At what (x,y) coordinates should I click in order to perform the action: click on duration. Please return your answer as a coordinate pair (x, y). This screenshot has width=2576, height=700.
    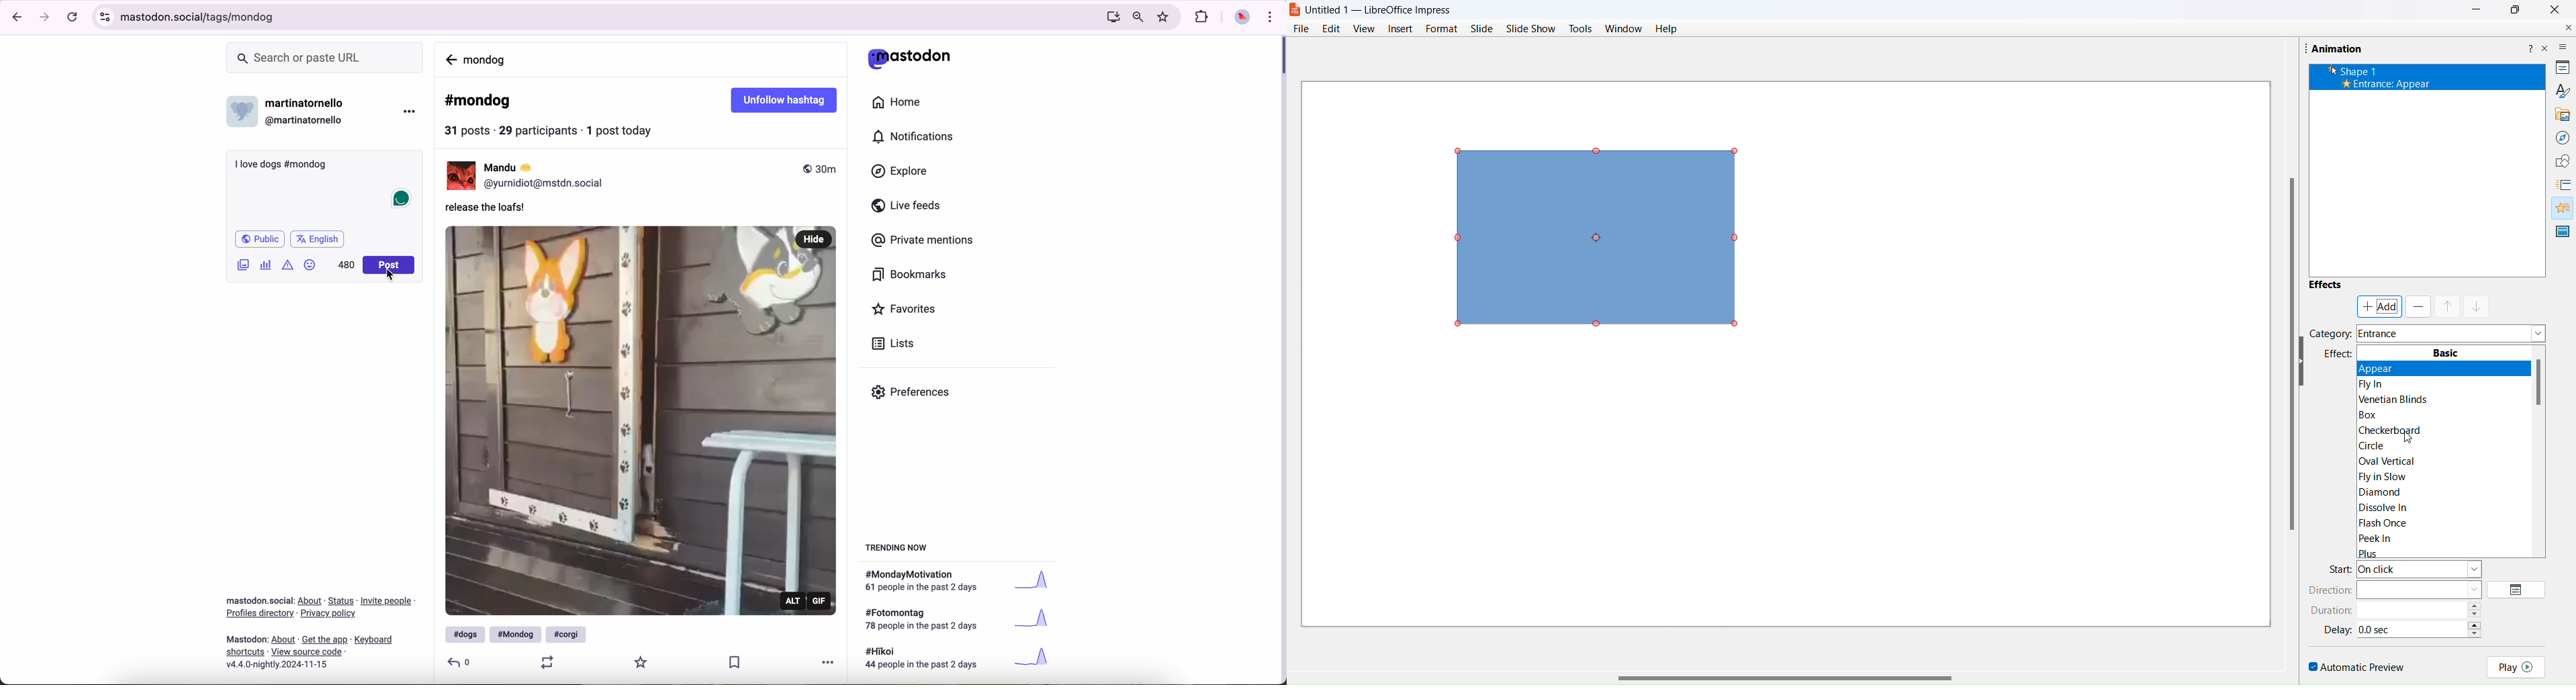
    Looking at the image, I should click on (2334, 610).